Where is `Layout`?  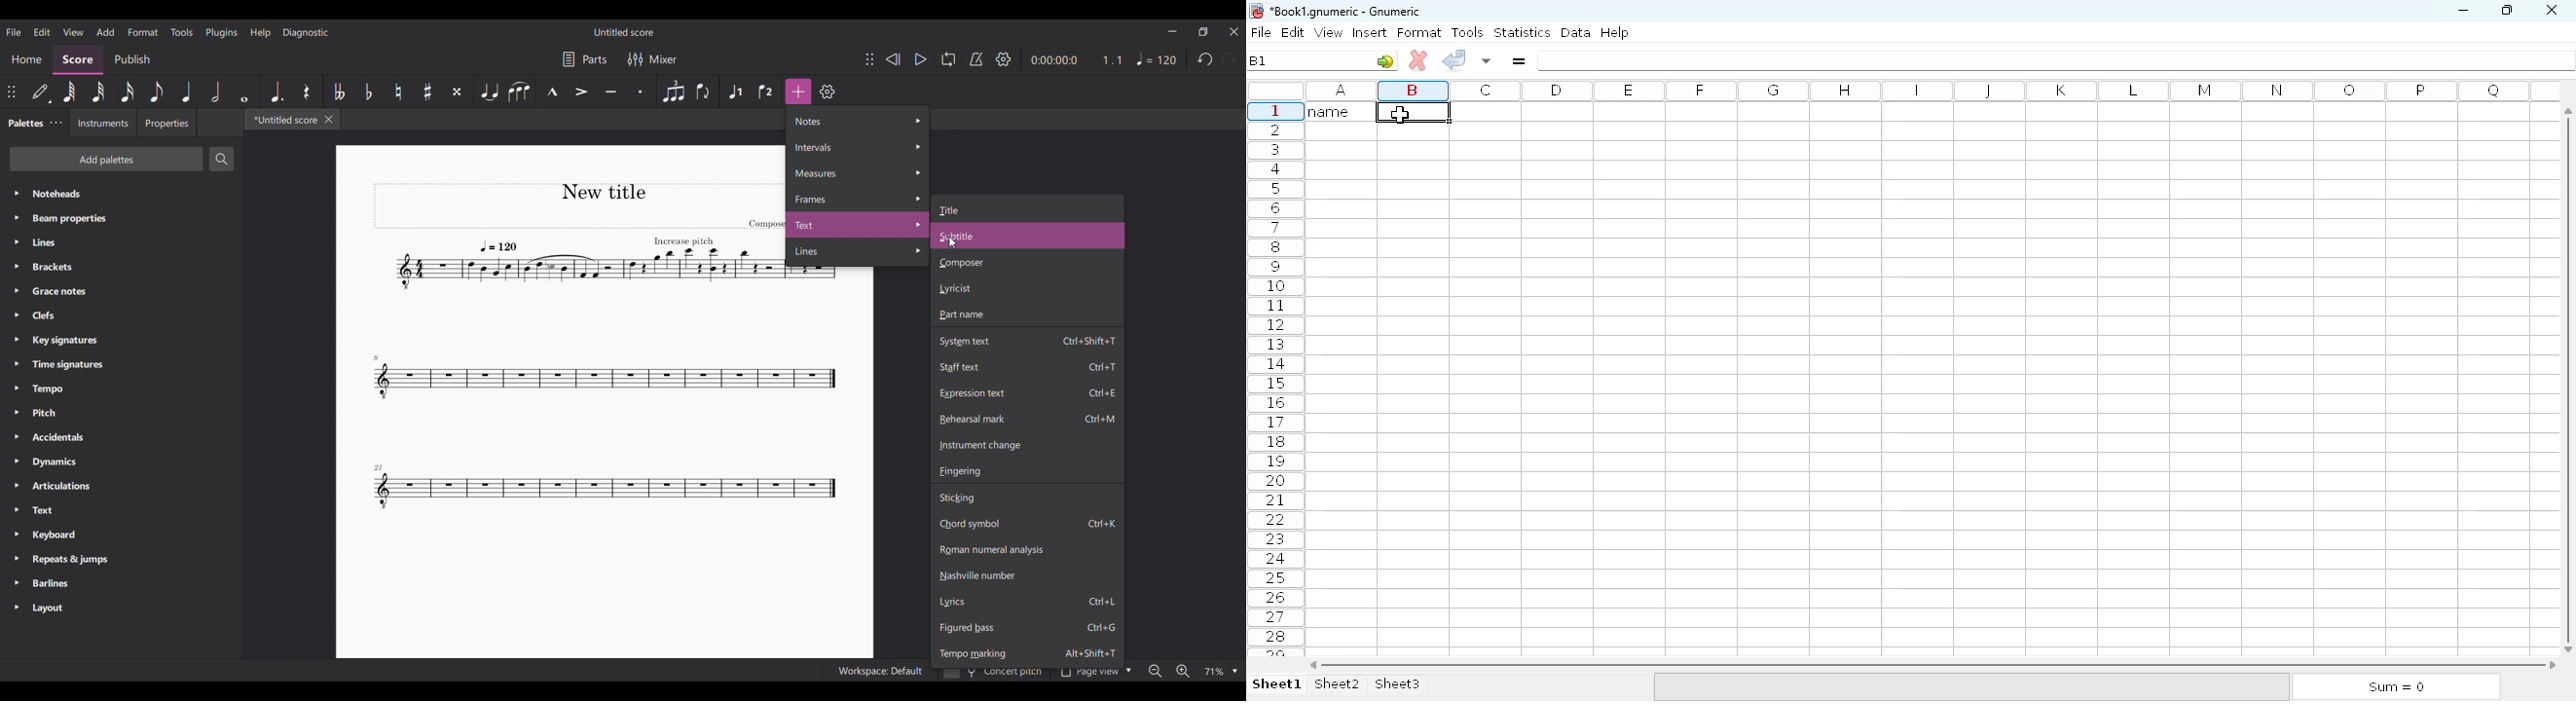
Layout is located at coordinates (122, 608).